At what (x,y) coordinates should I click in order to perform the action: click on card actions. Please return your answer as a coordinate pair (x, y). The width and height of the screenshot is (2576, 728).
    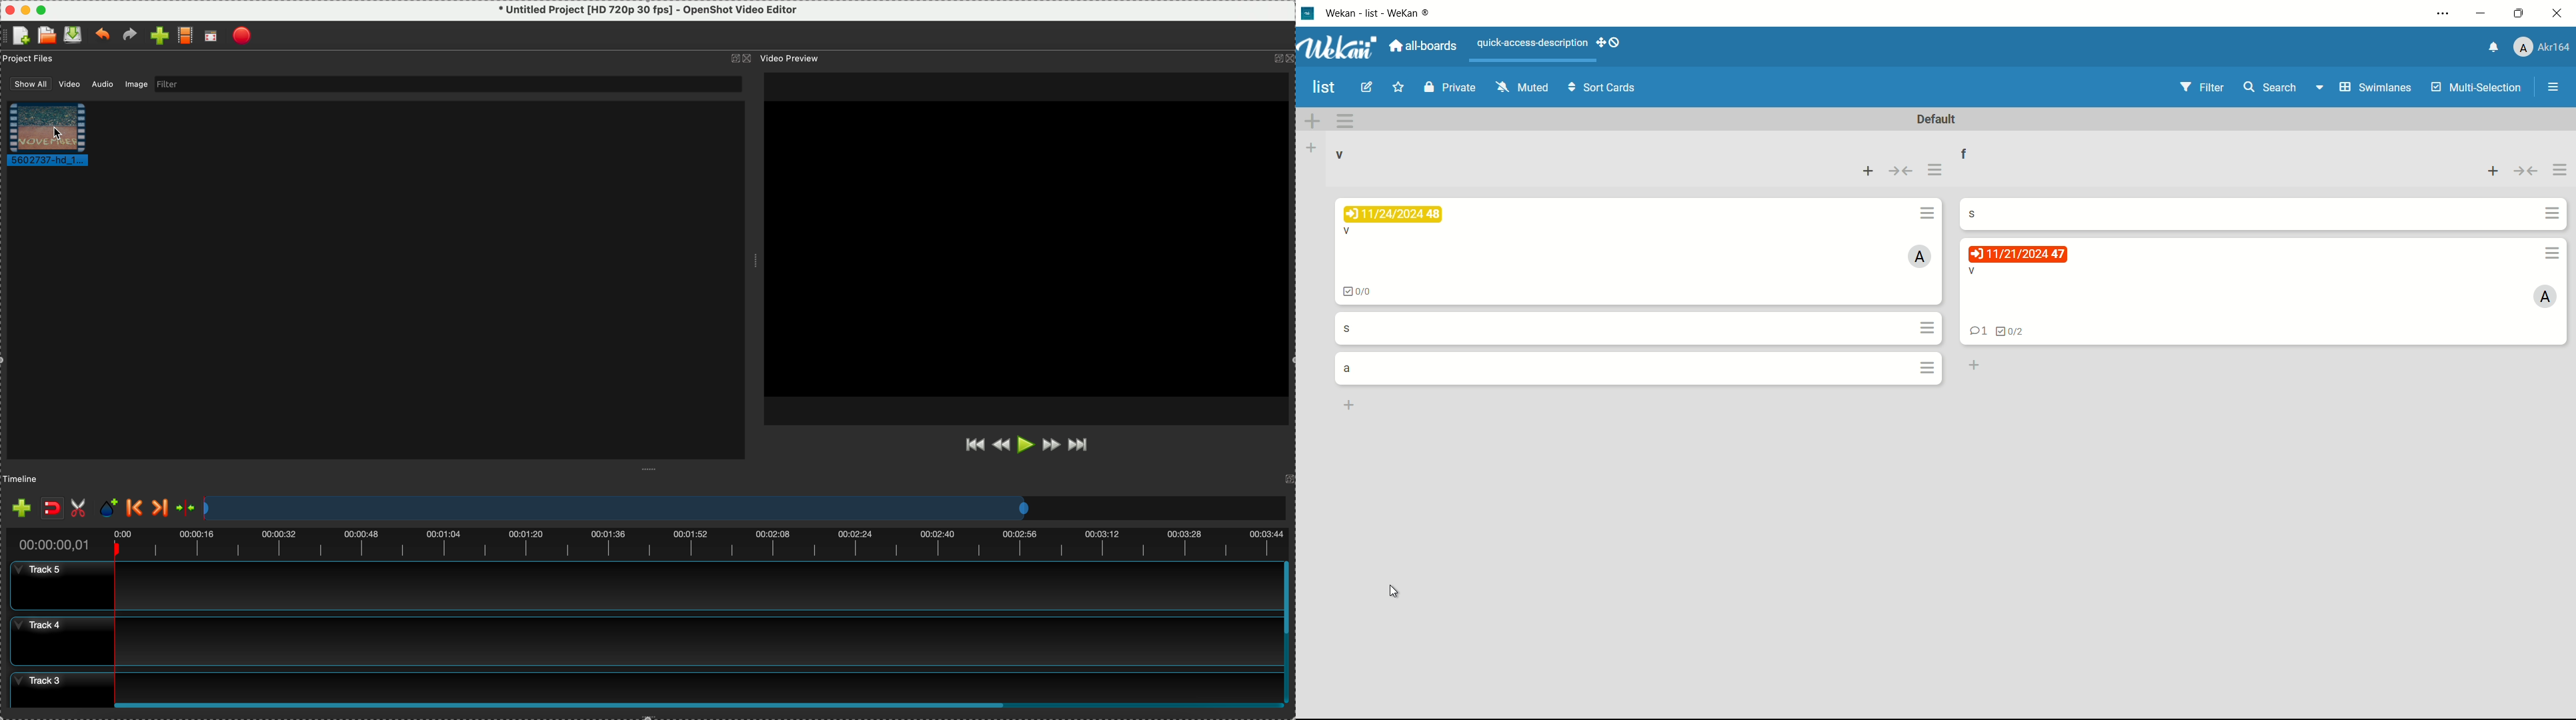
    Looking at the image, I should click on (1927, 212).